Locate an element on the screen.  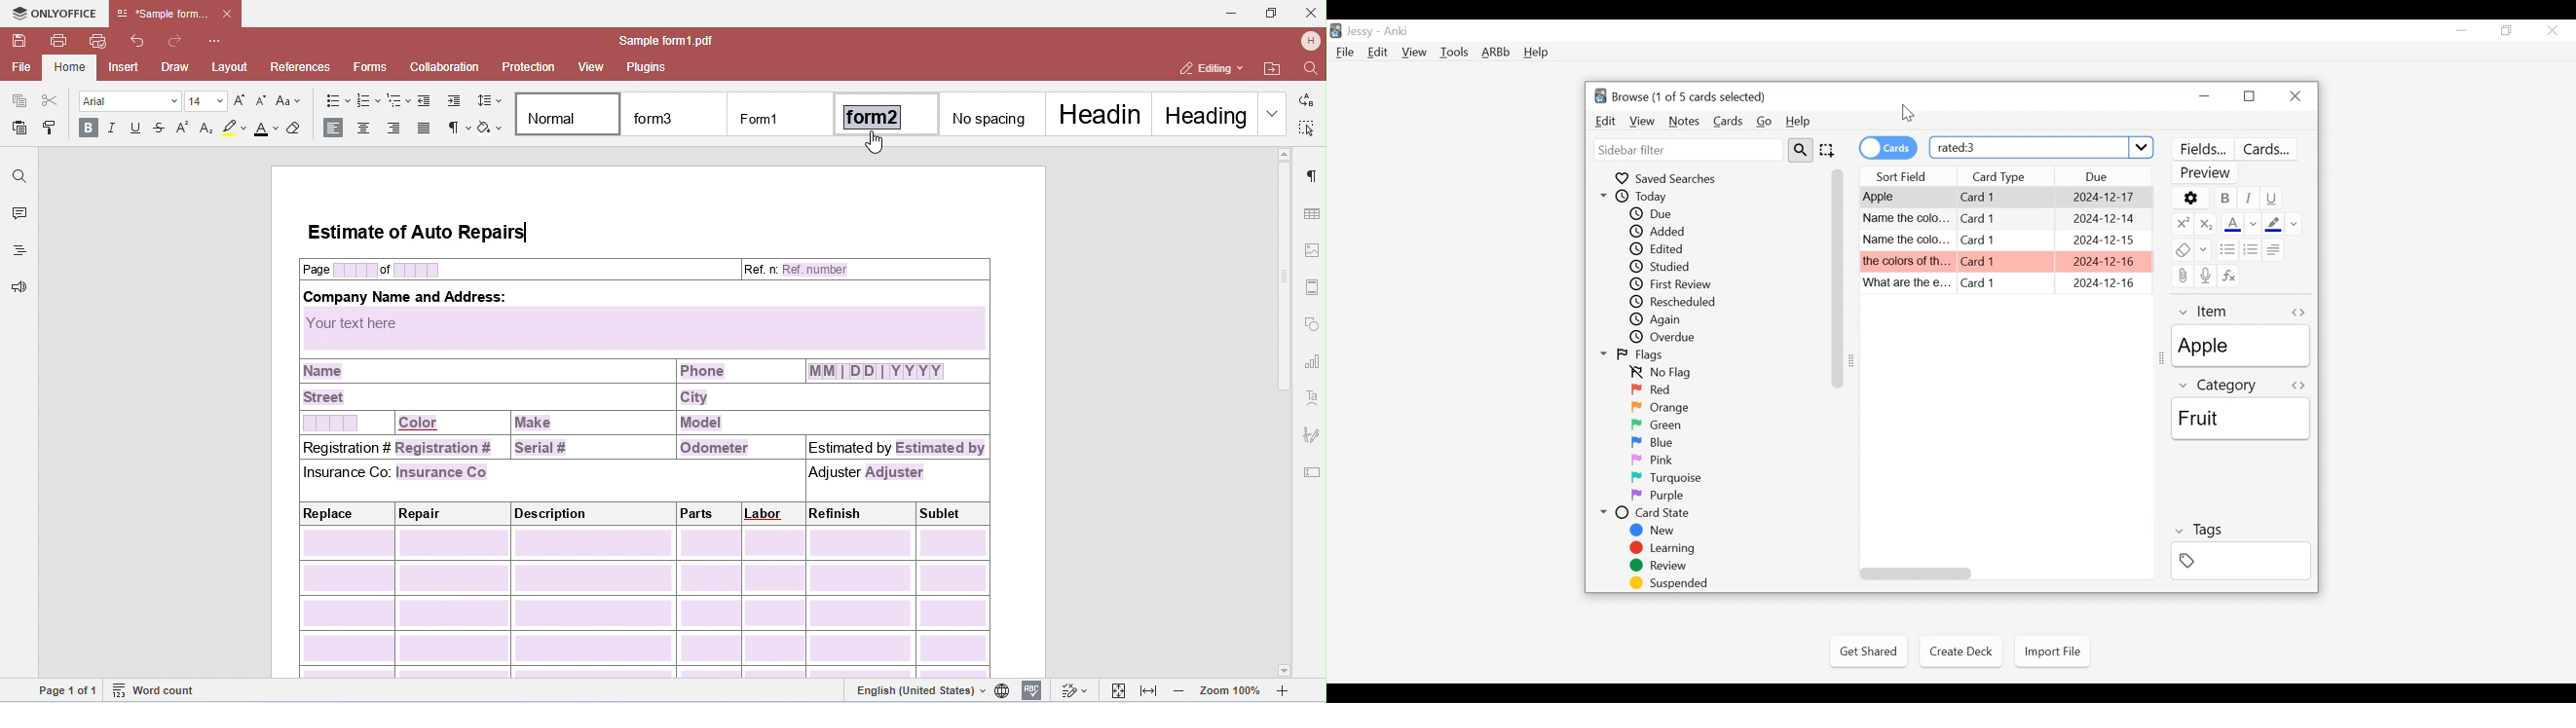
Italics is located at coordinates (2249, 199).